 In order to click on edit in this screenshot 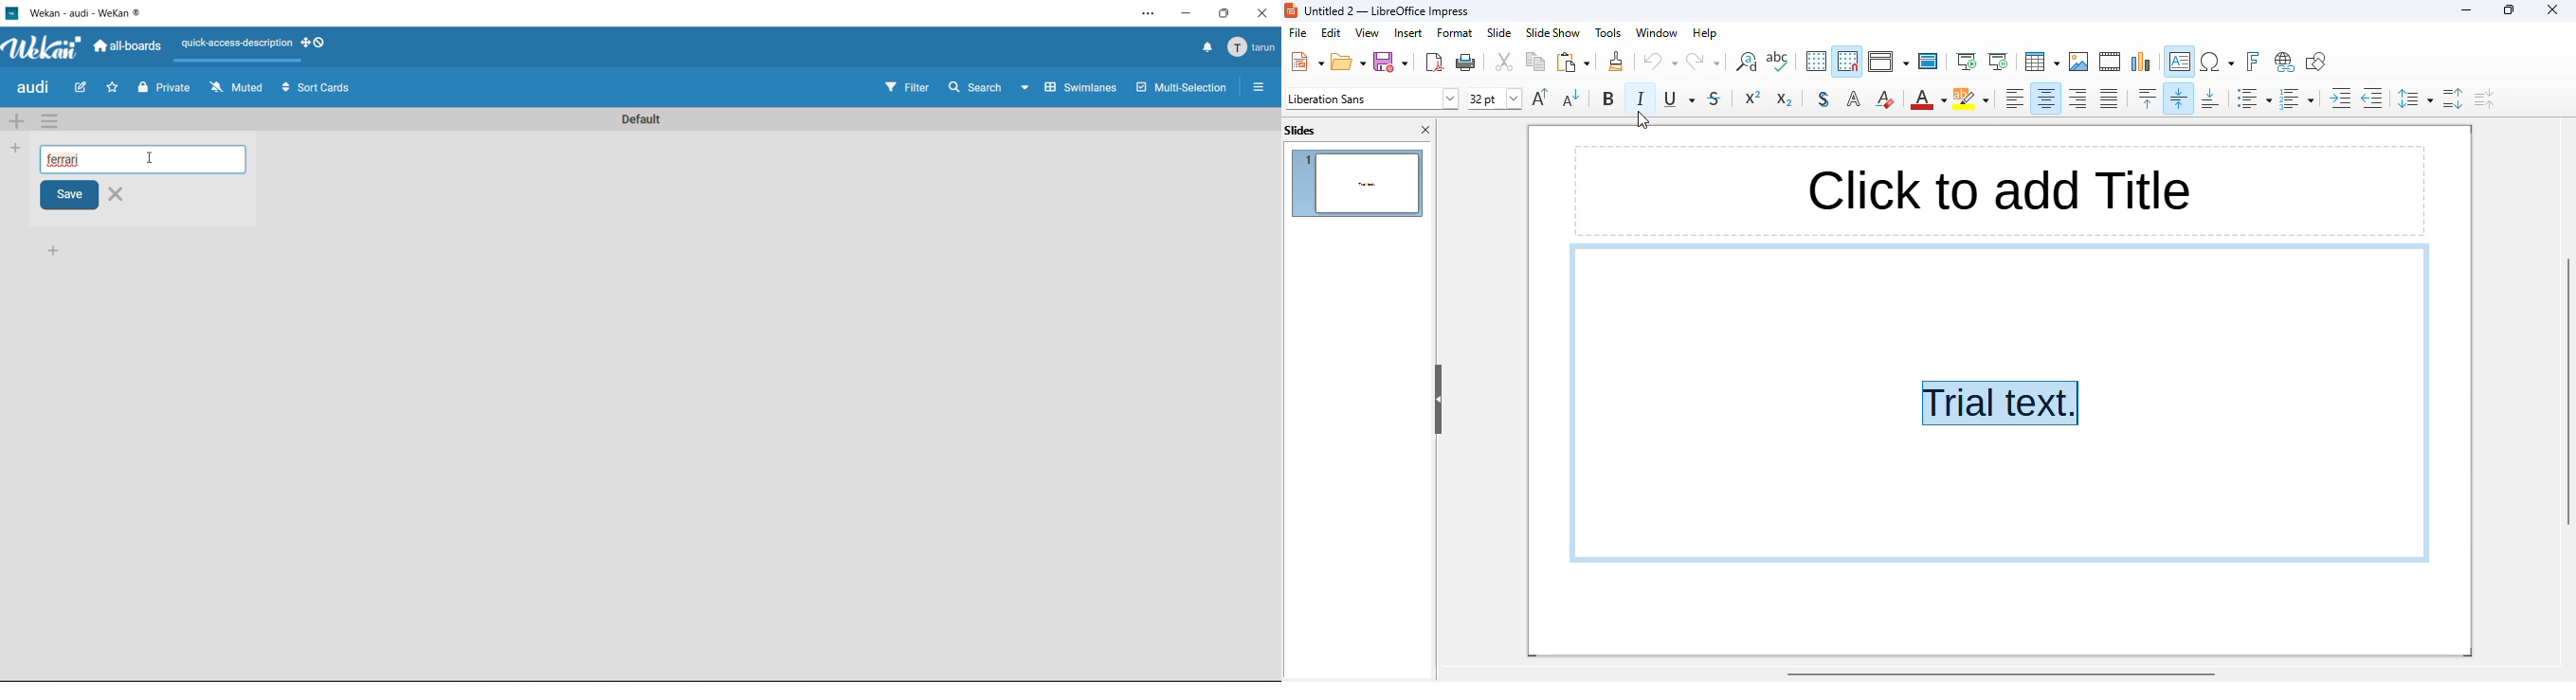, I will do `click(1331, 33)`.